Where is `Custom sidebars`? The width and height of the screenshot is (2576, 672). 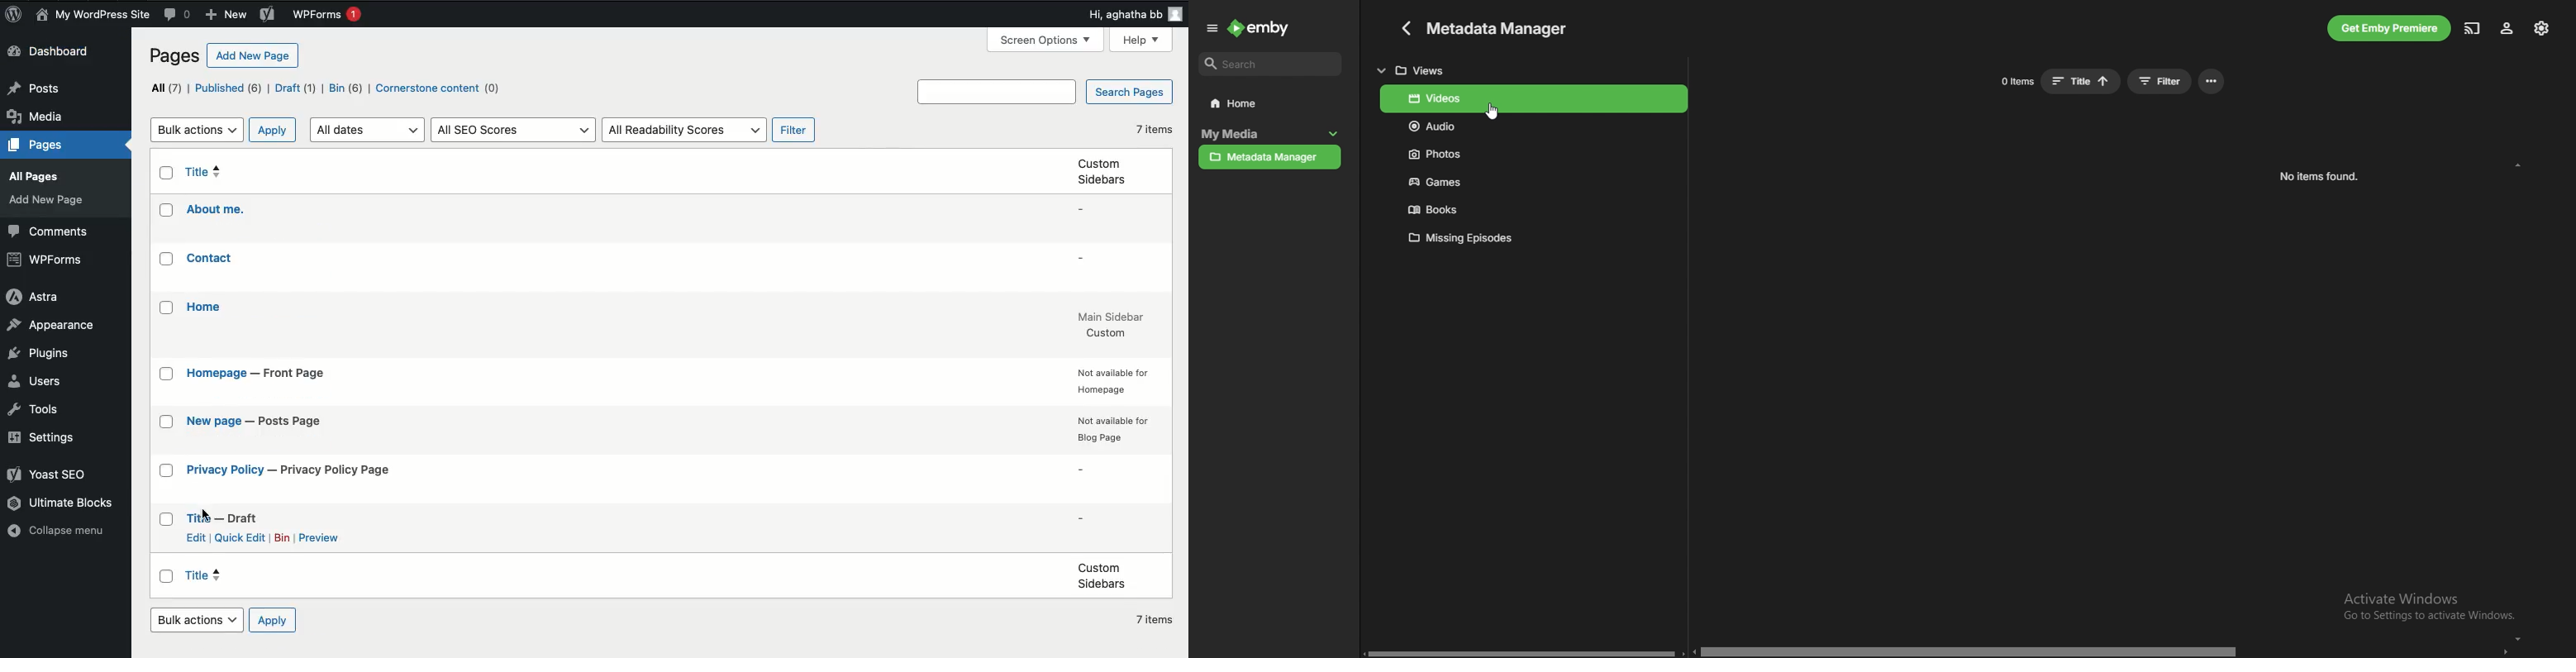 Custom sidebars is located at coordinates (1100, 170).